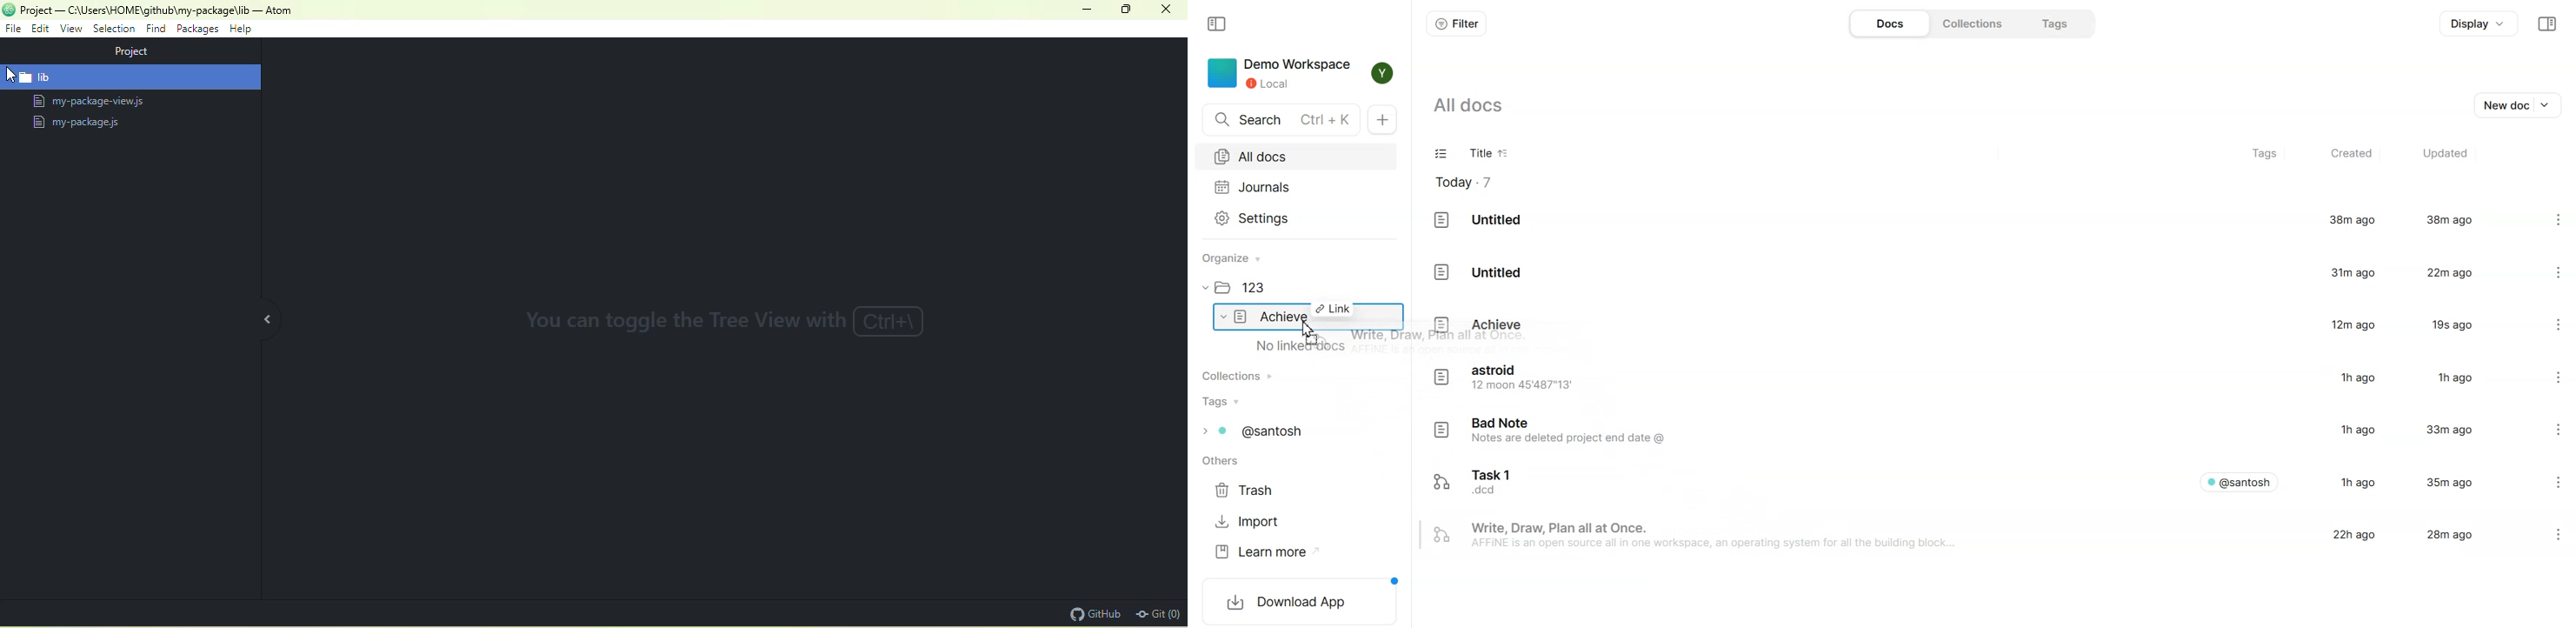 This screenshot has width=2576, height=644. What do you see at coordinates (2549, 432) in the screenshot?
I see `Settings` at bounding box center [2549, 432].